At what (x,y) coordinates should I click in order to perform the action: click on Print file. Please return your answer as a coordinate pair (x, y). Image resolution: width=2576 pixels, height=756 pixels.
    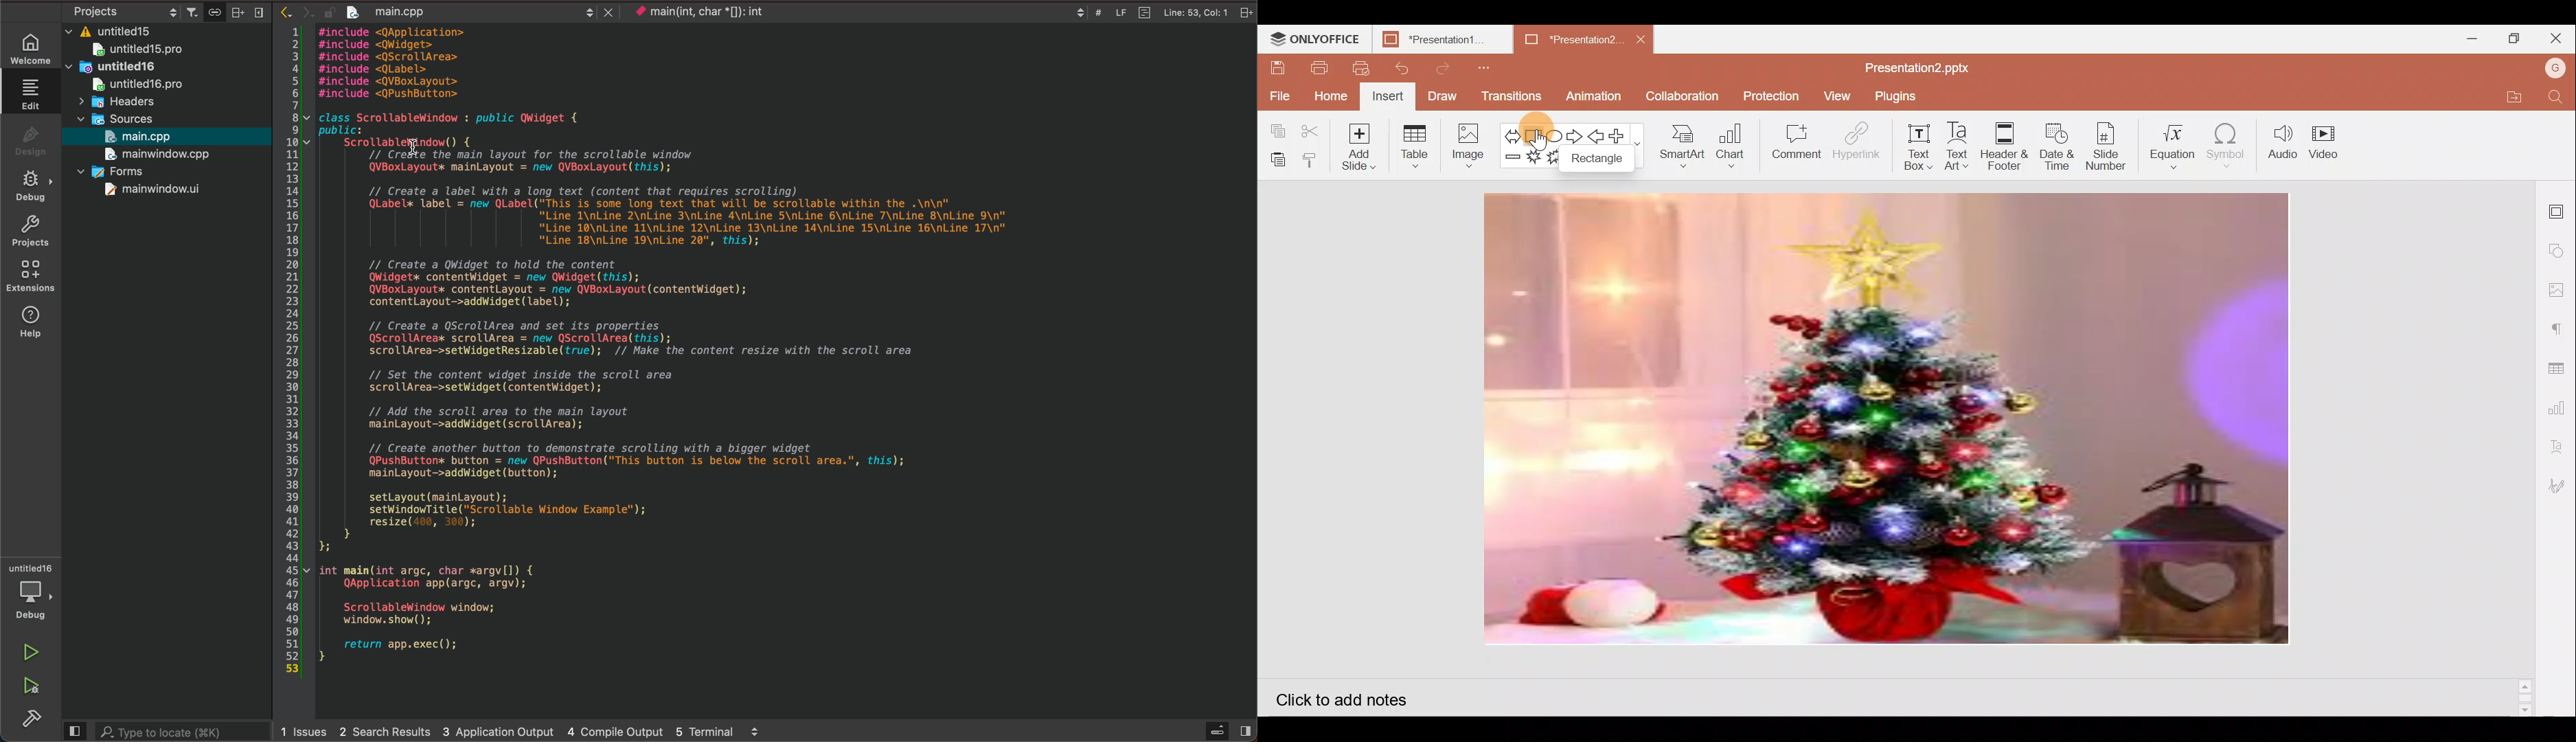
    Looking at the image, I should click on (1314, 69).